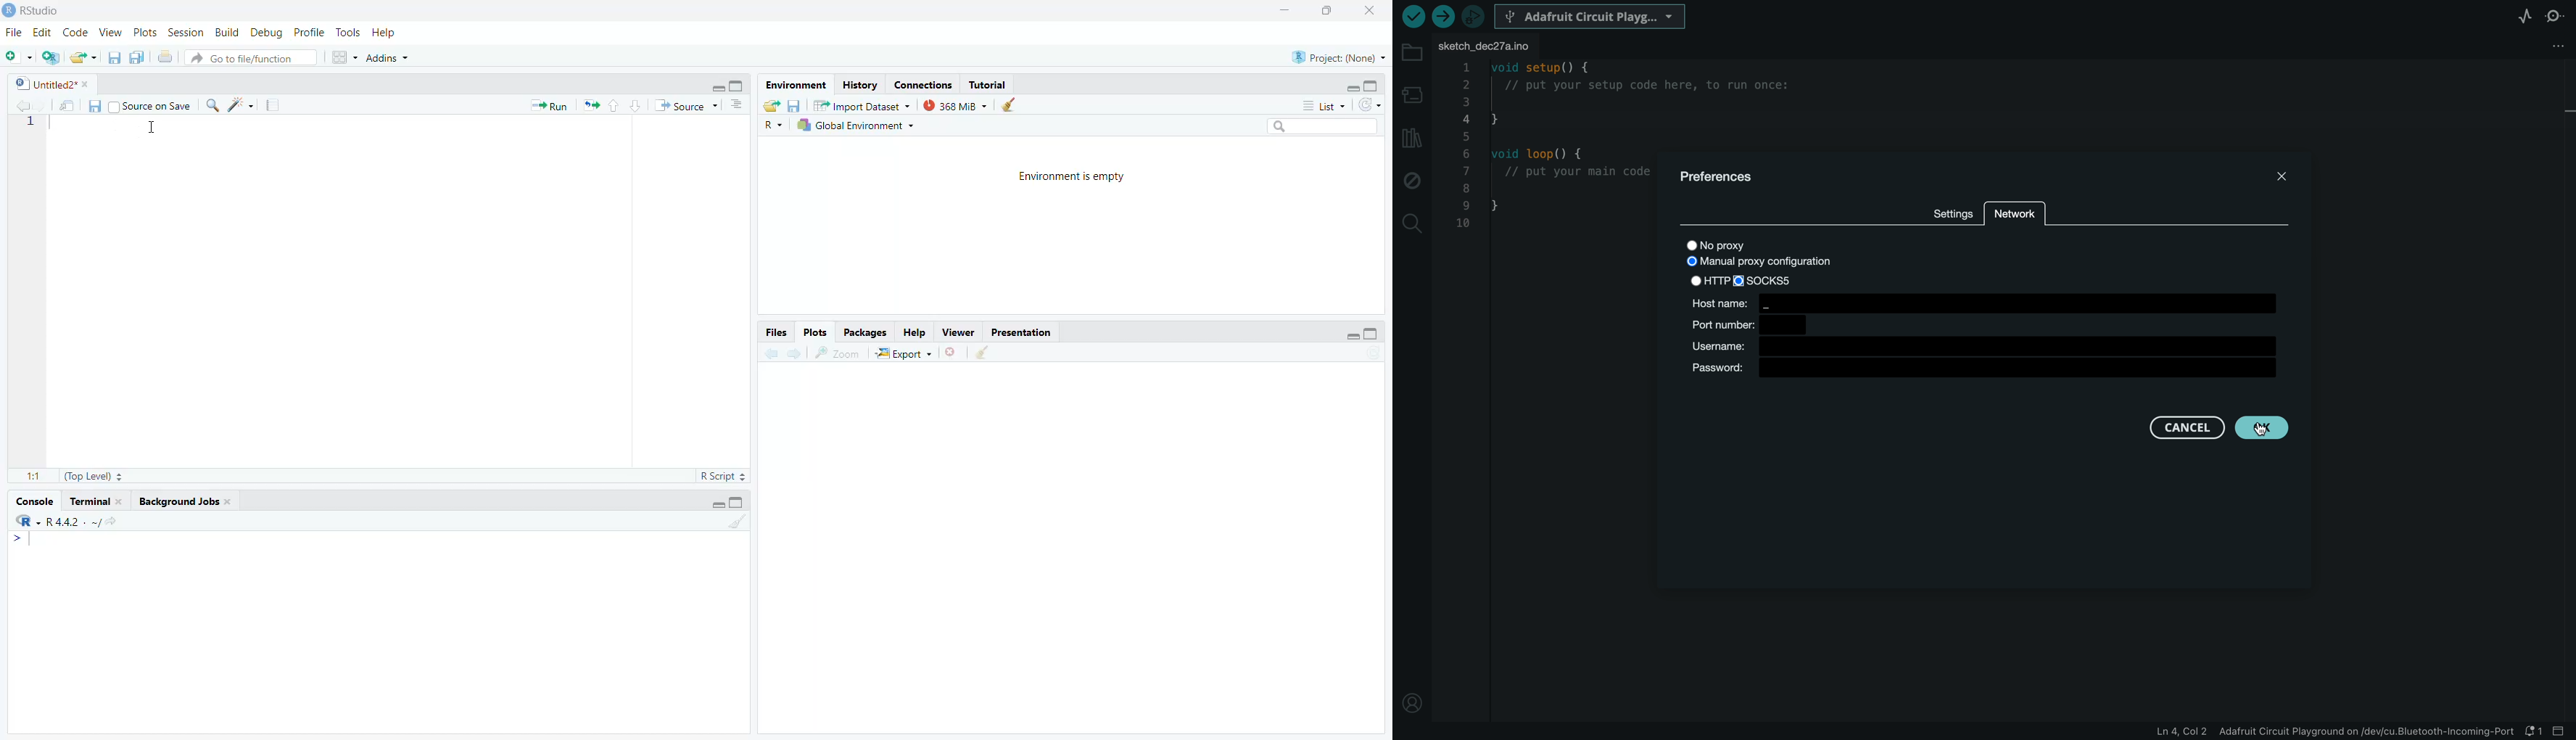 Image resolution: width=2576 pixels, height=756 pixels. Describe the element at coordinates (637, 107) in the screenshot. I see `downward` at that location.